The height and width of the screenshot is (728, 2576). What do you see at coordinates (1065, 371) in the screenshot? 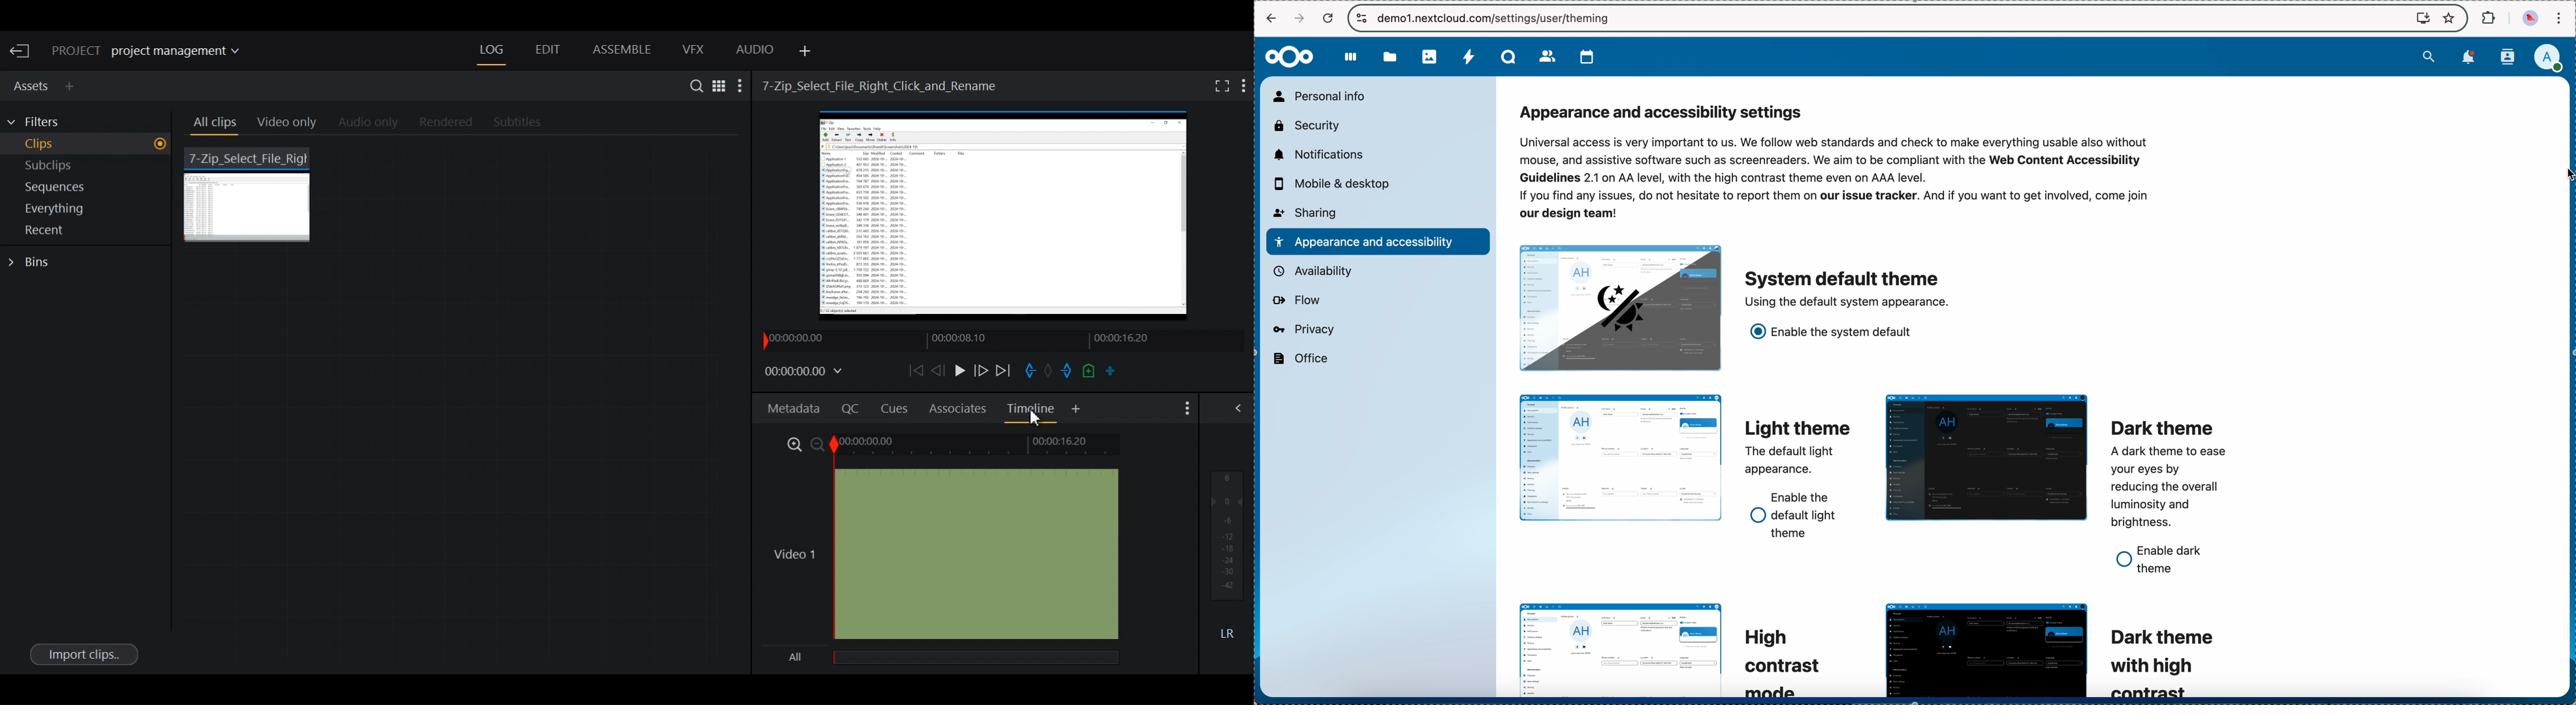
I see `Mark out` at bounding box center [1065, 371].